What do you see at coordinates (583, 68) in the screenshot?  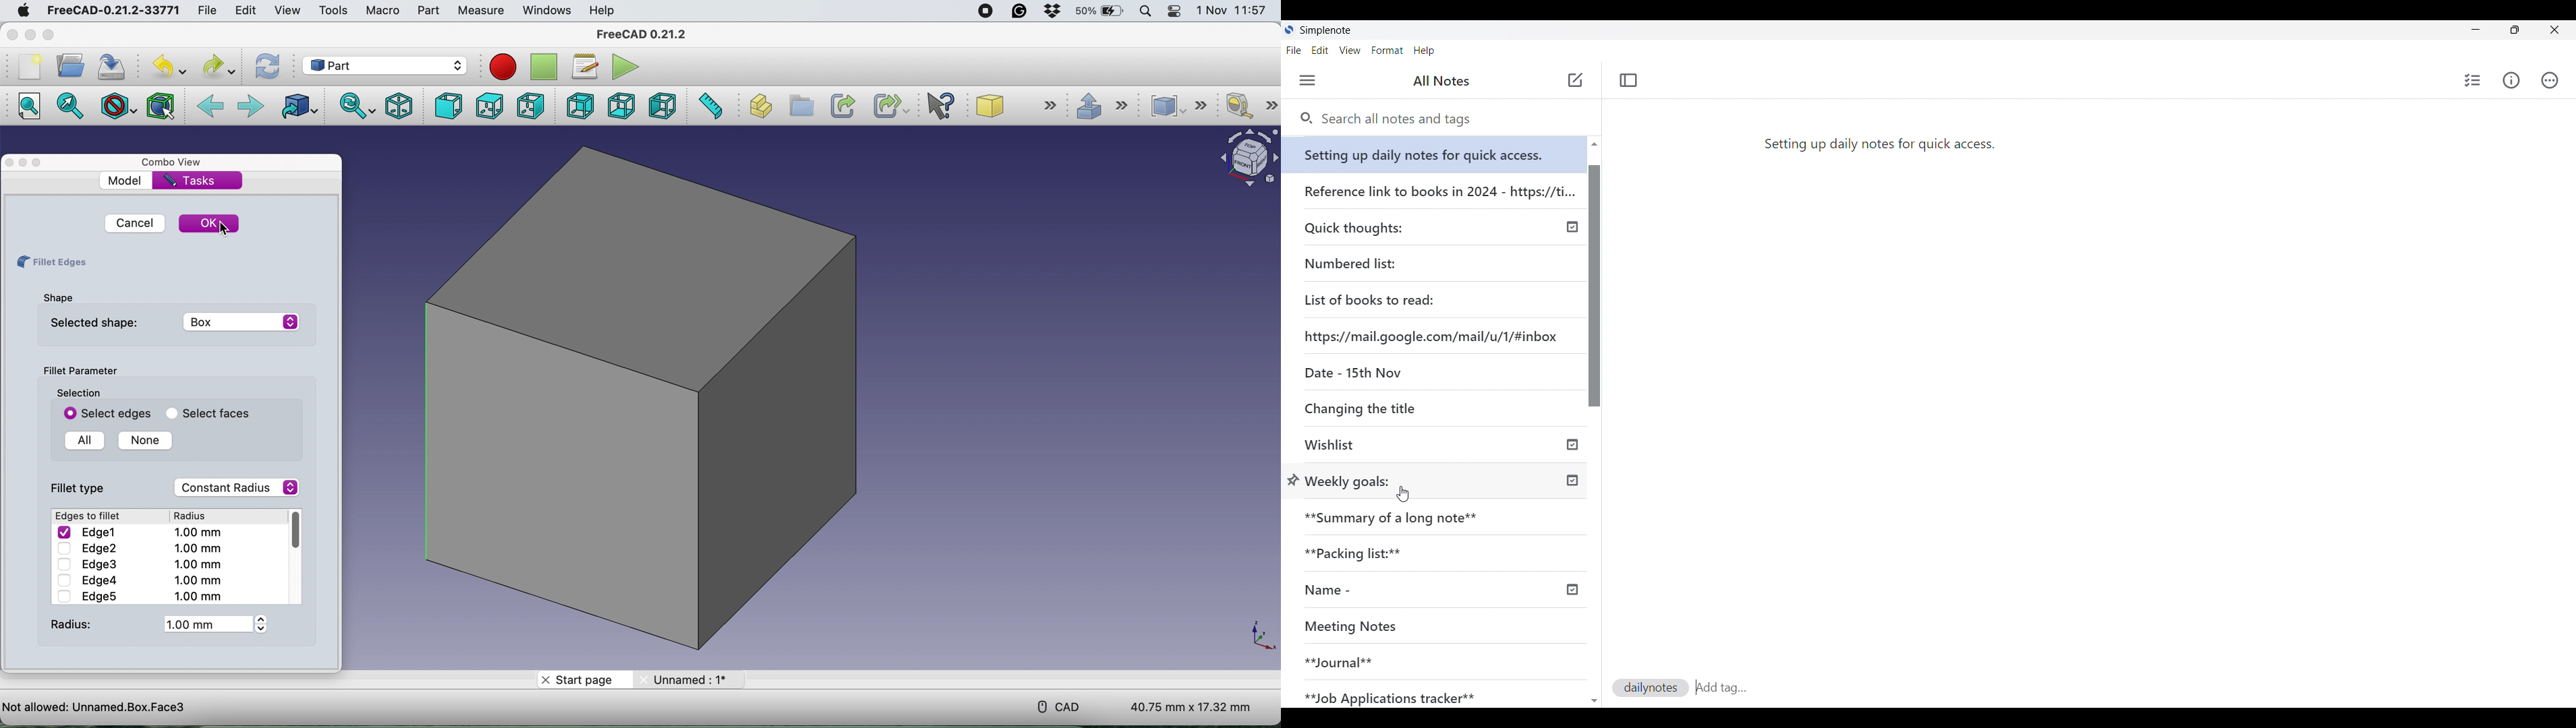 I see `macros` at bounding box center [583, 68].